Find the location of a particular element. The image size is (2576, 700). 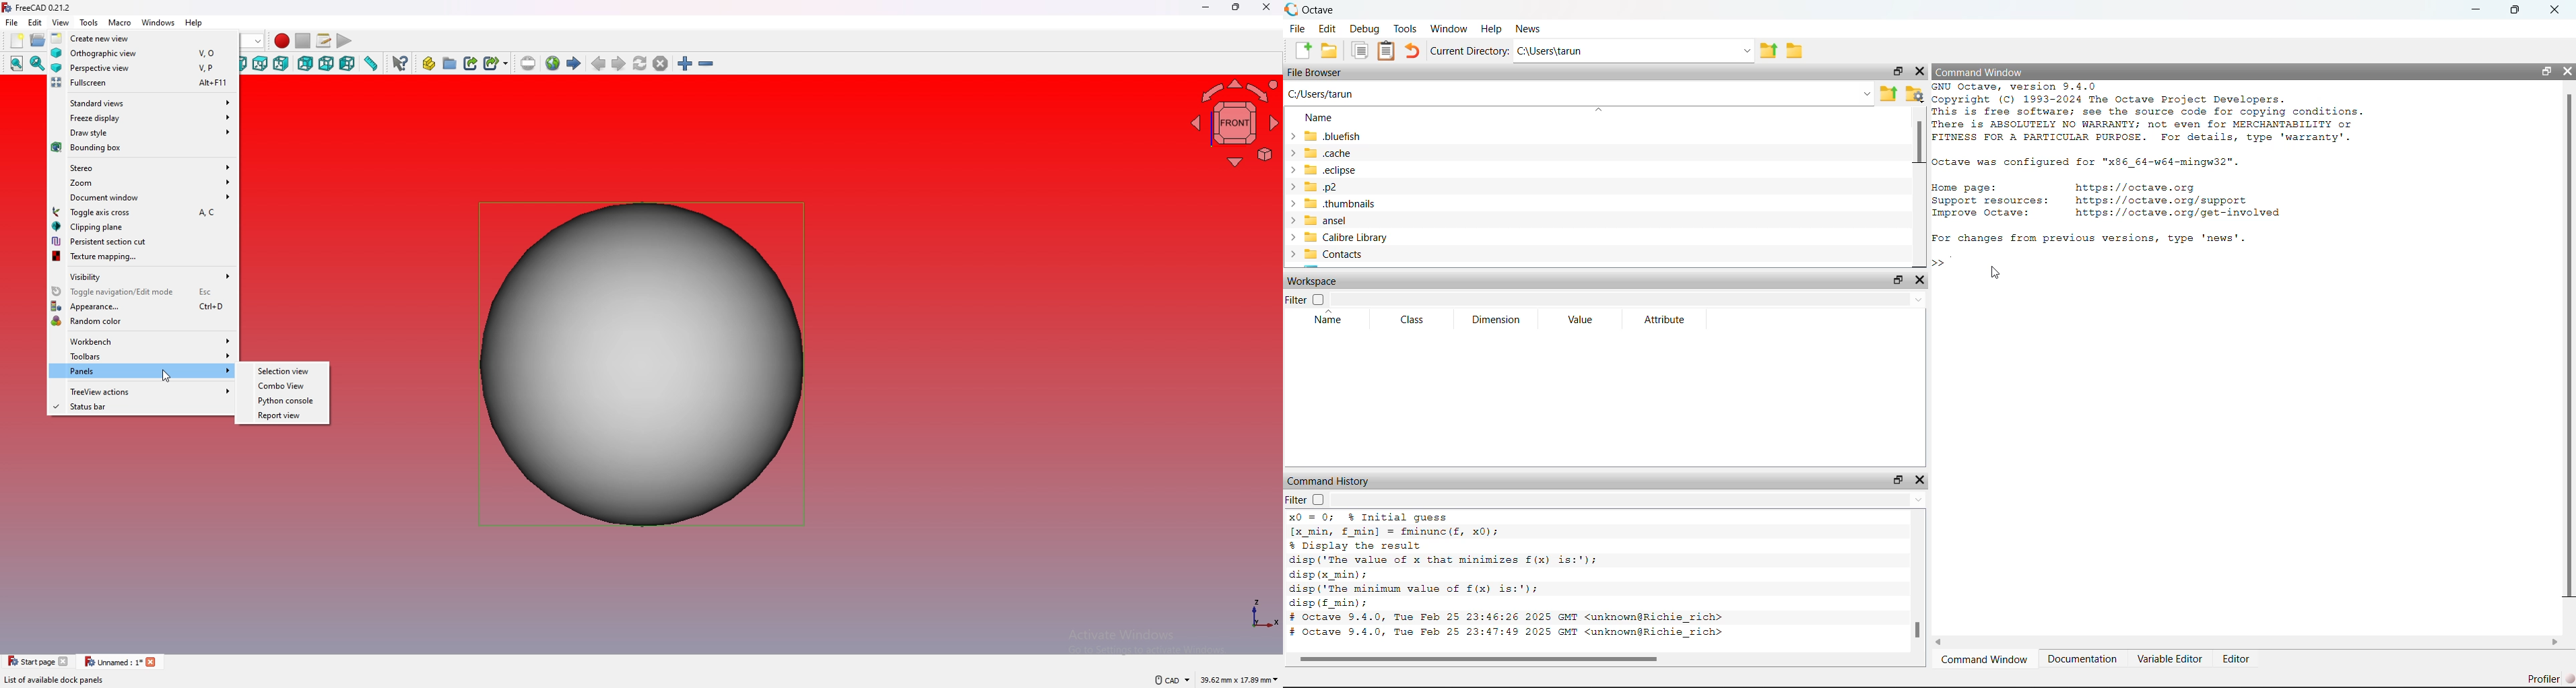

Documentation is located at coordinates (2084, 656).